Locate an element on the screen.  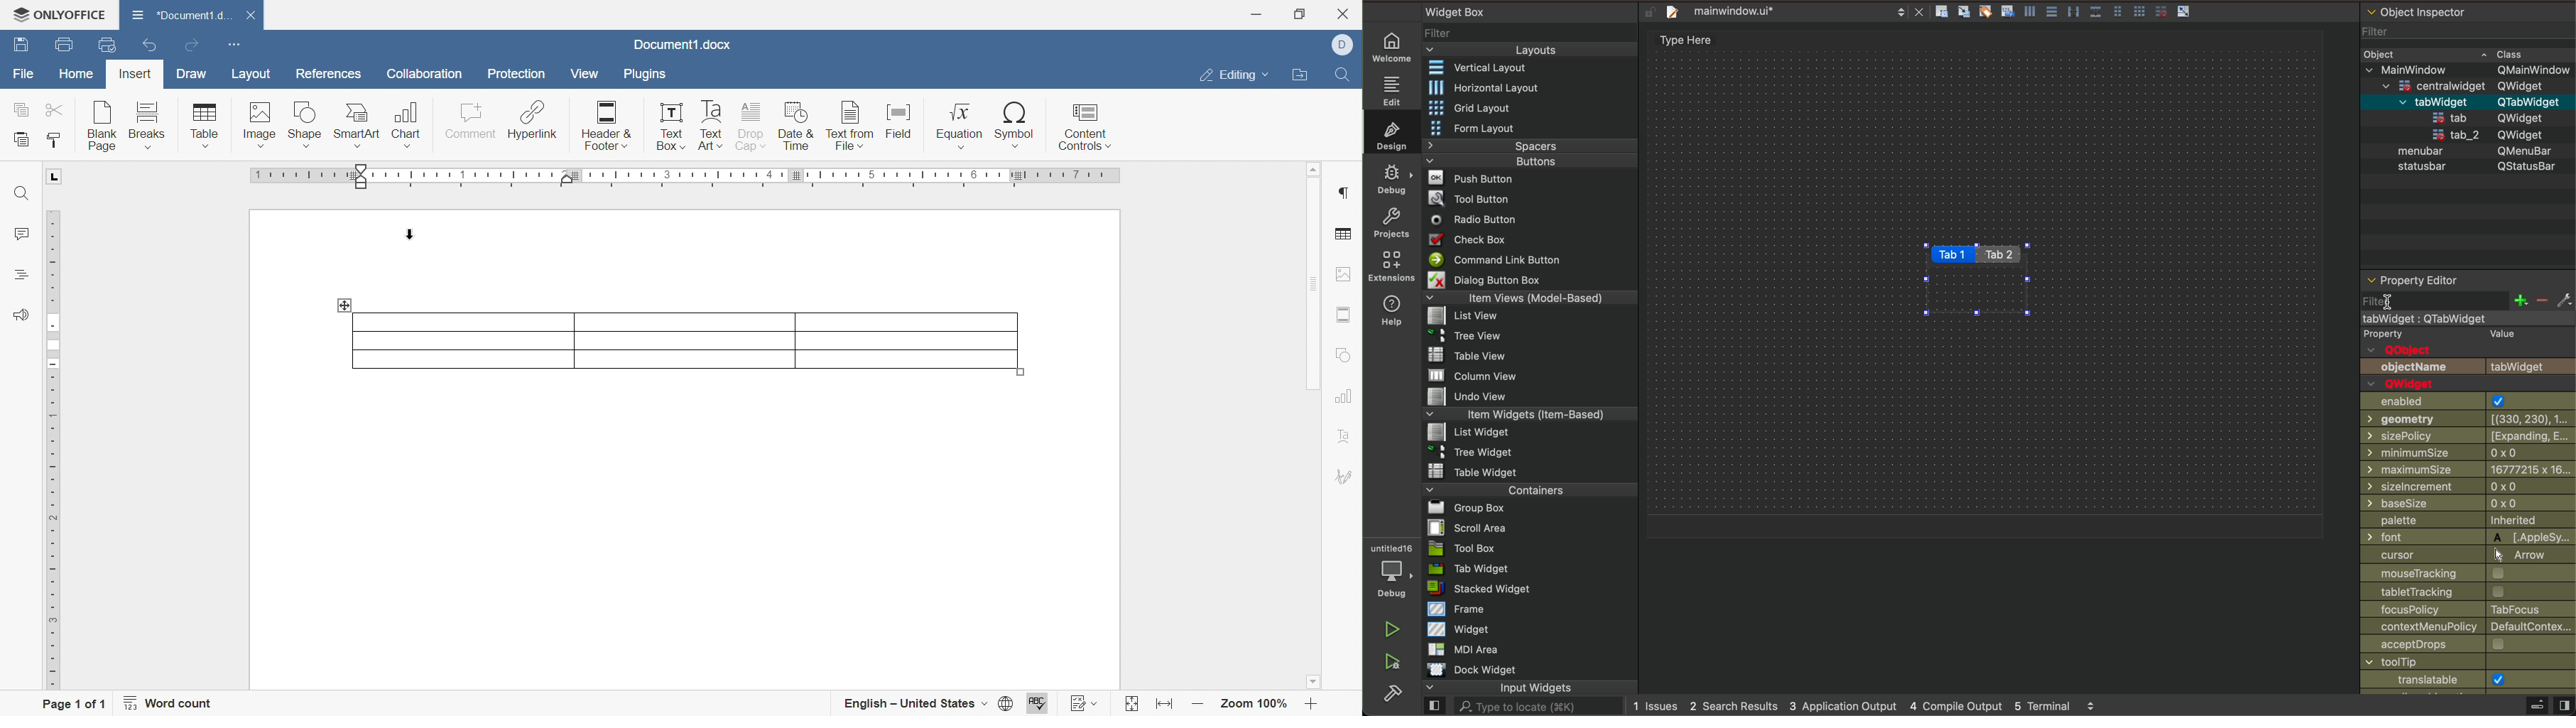
Vertical Layout is located at coordinates (1475, 66).